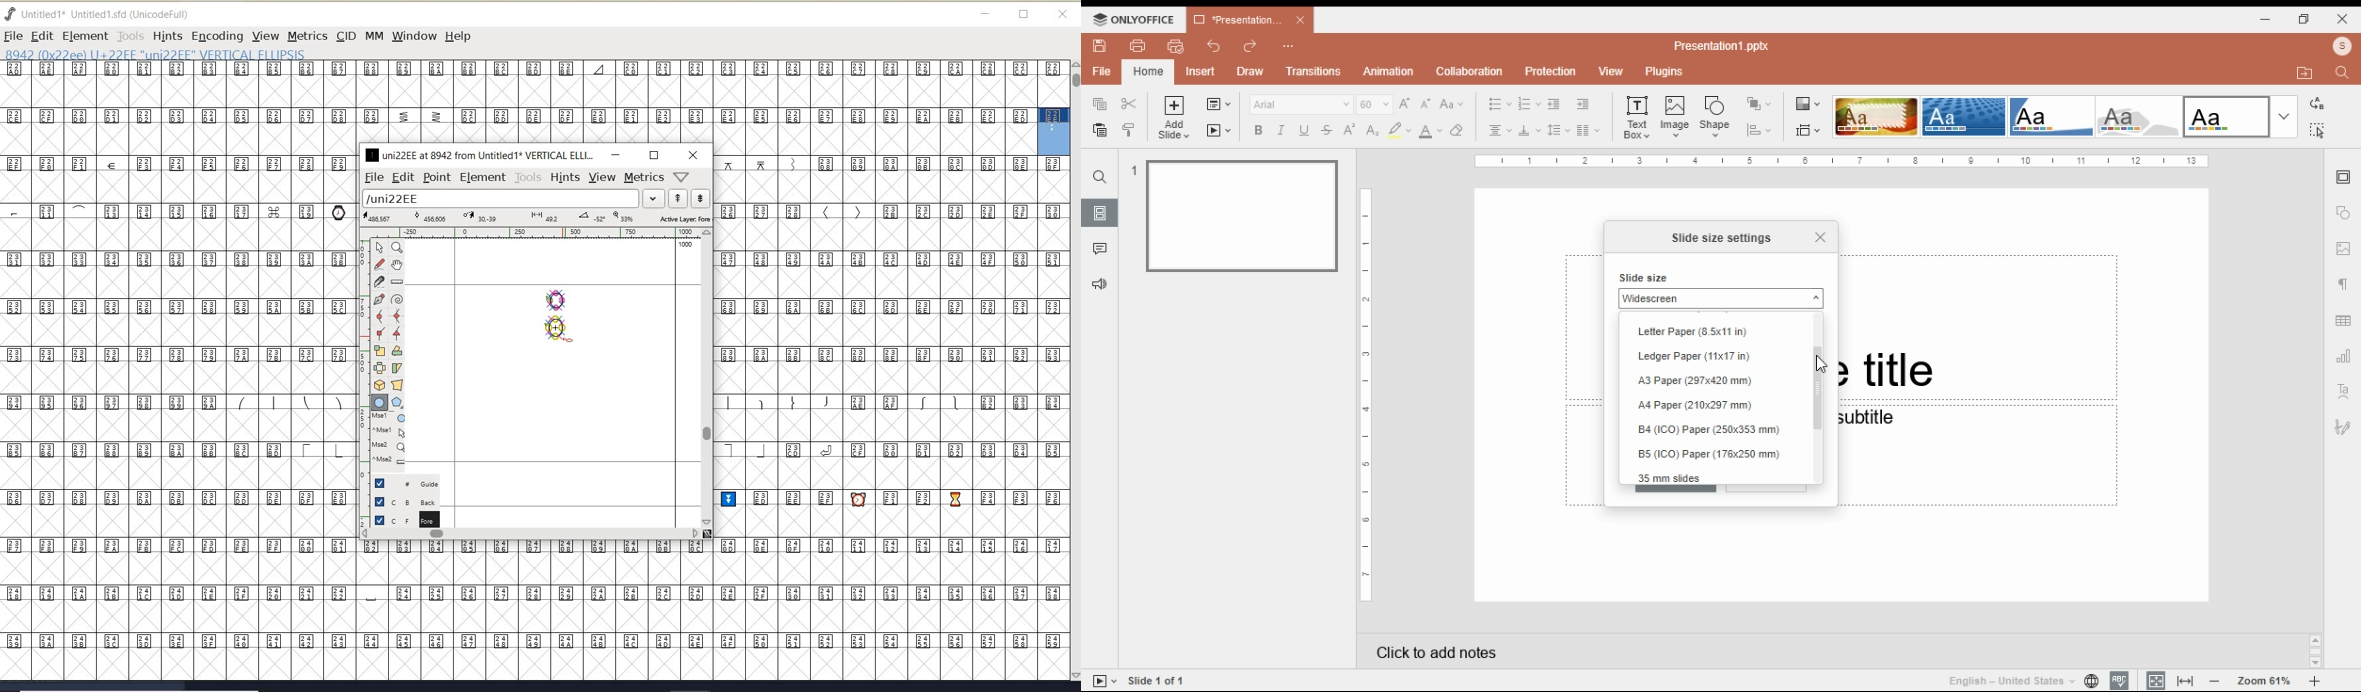 This screenshot has height=700, width=2380. I want to click on feedback and support, so click(1101, 285).